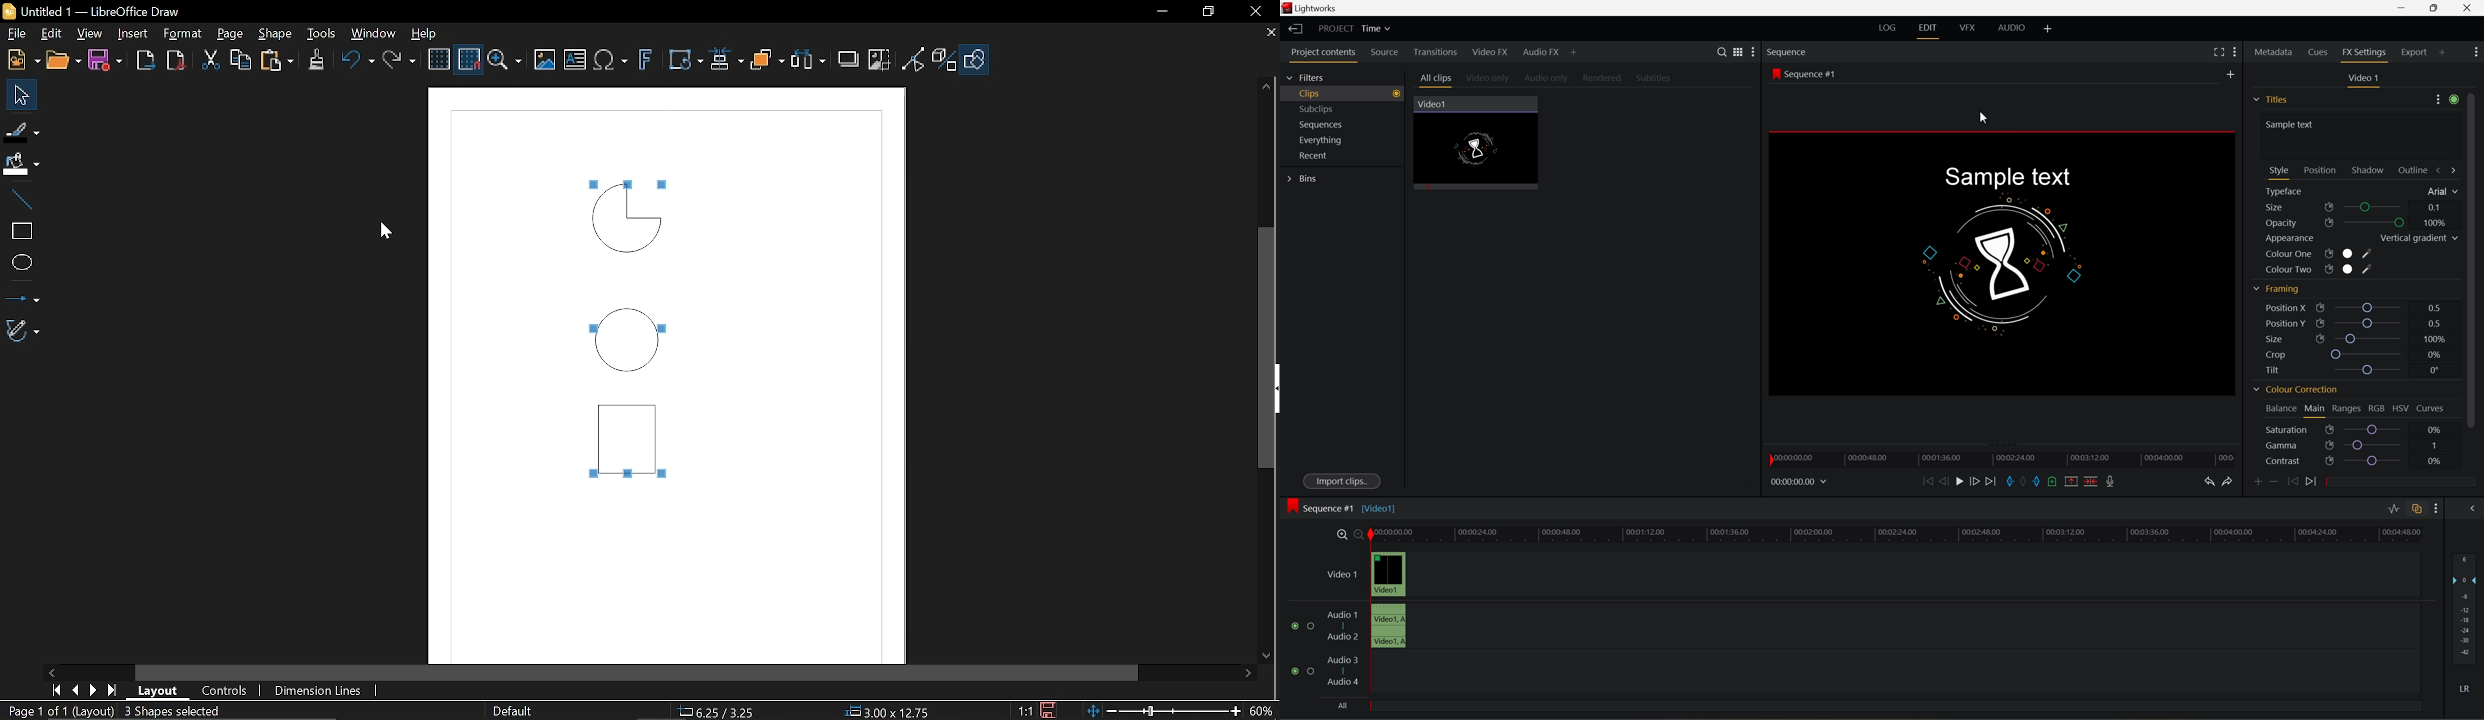 This screenshot has height=728, width=2492. Describe the element at coordinates (2418, 239) in the screenshot. I see `vertical gradient` at that location.